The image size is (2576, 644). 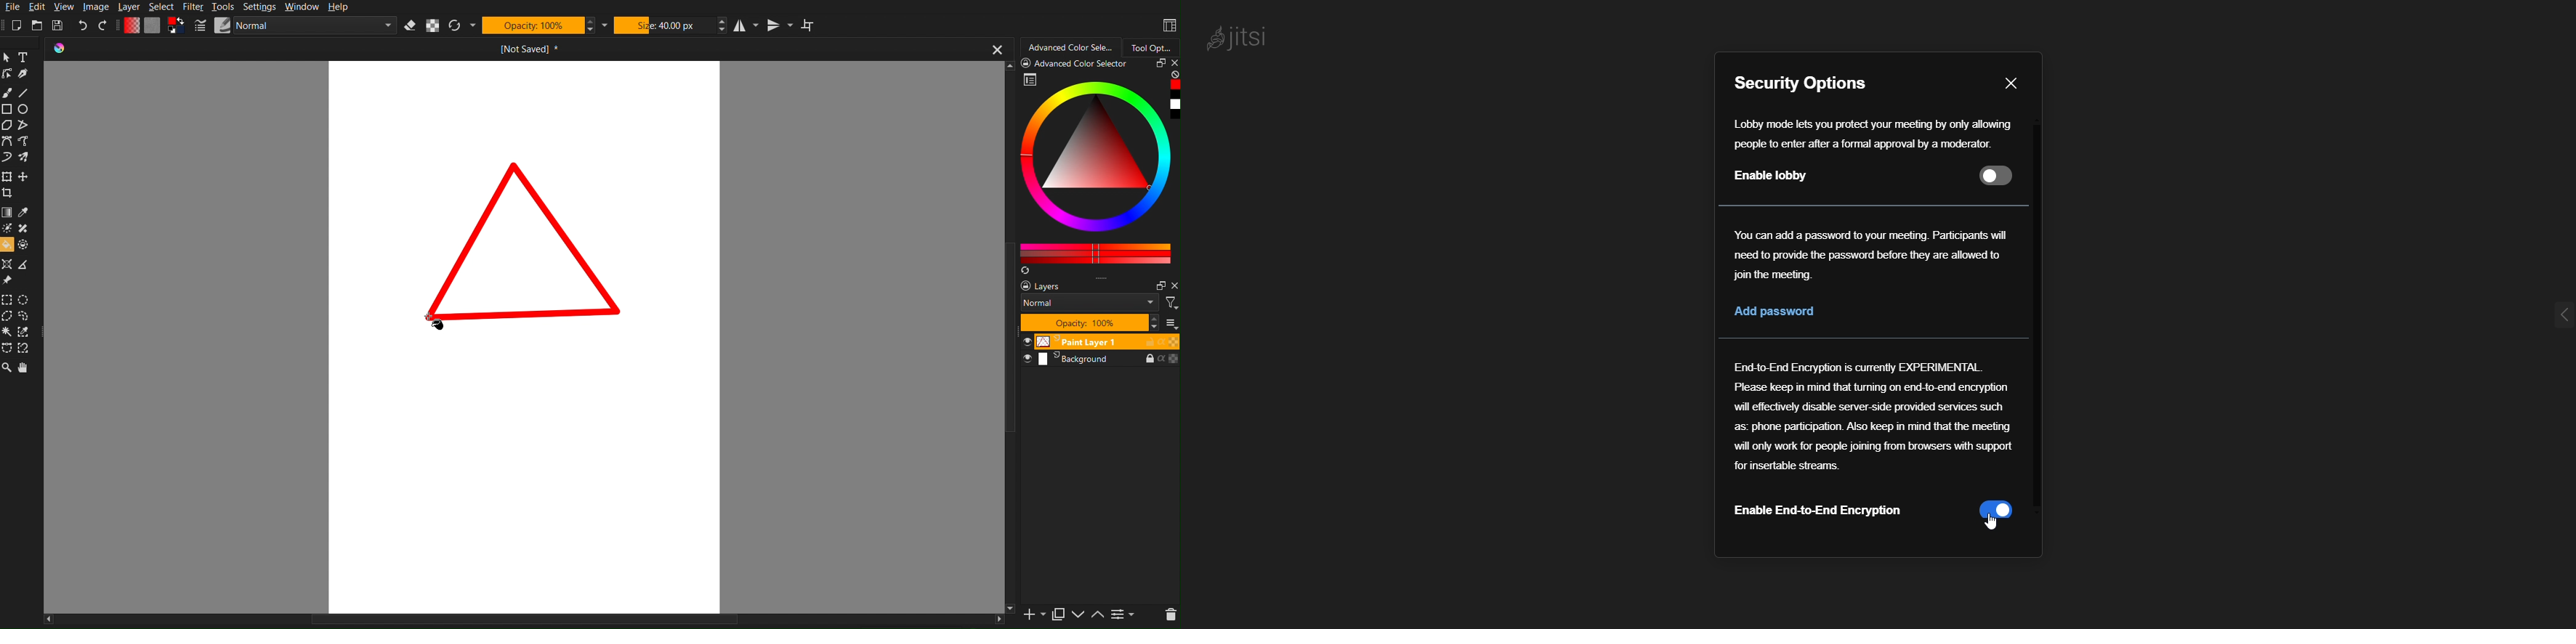 What do you see at coordinates (520, 249) in the screenshot?
I see `triangle` at bounding box center [520, 249].